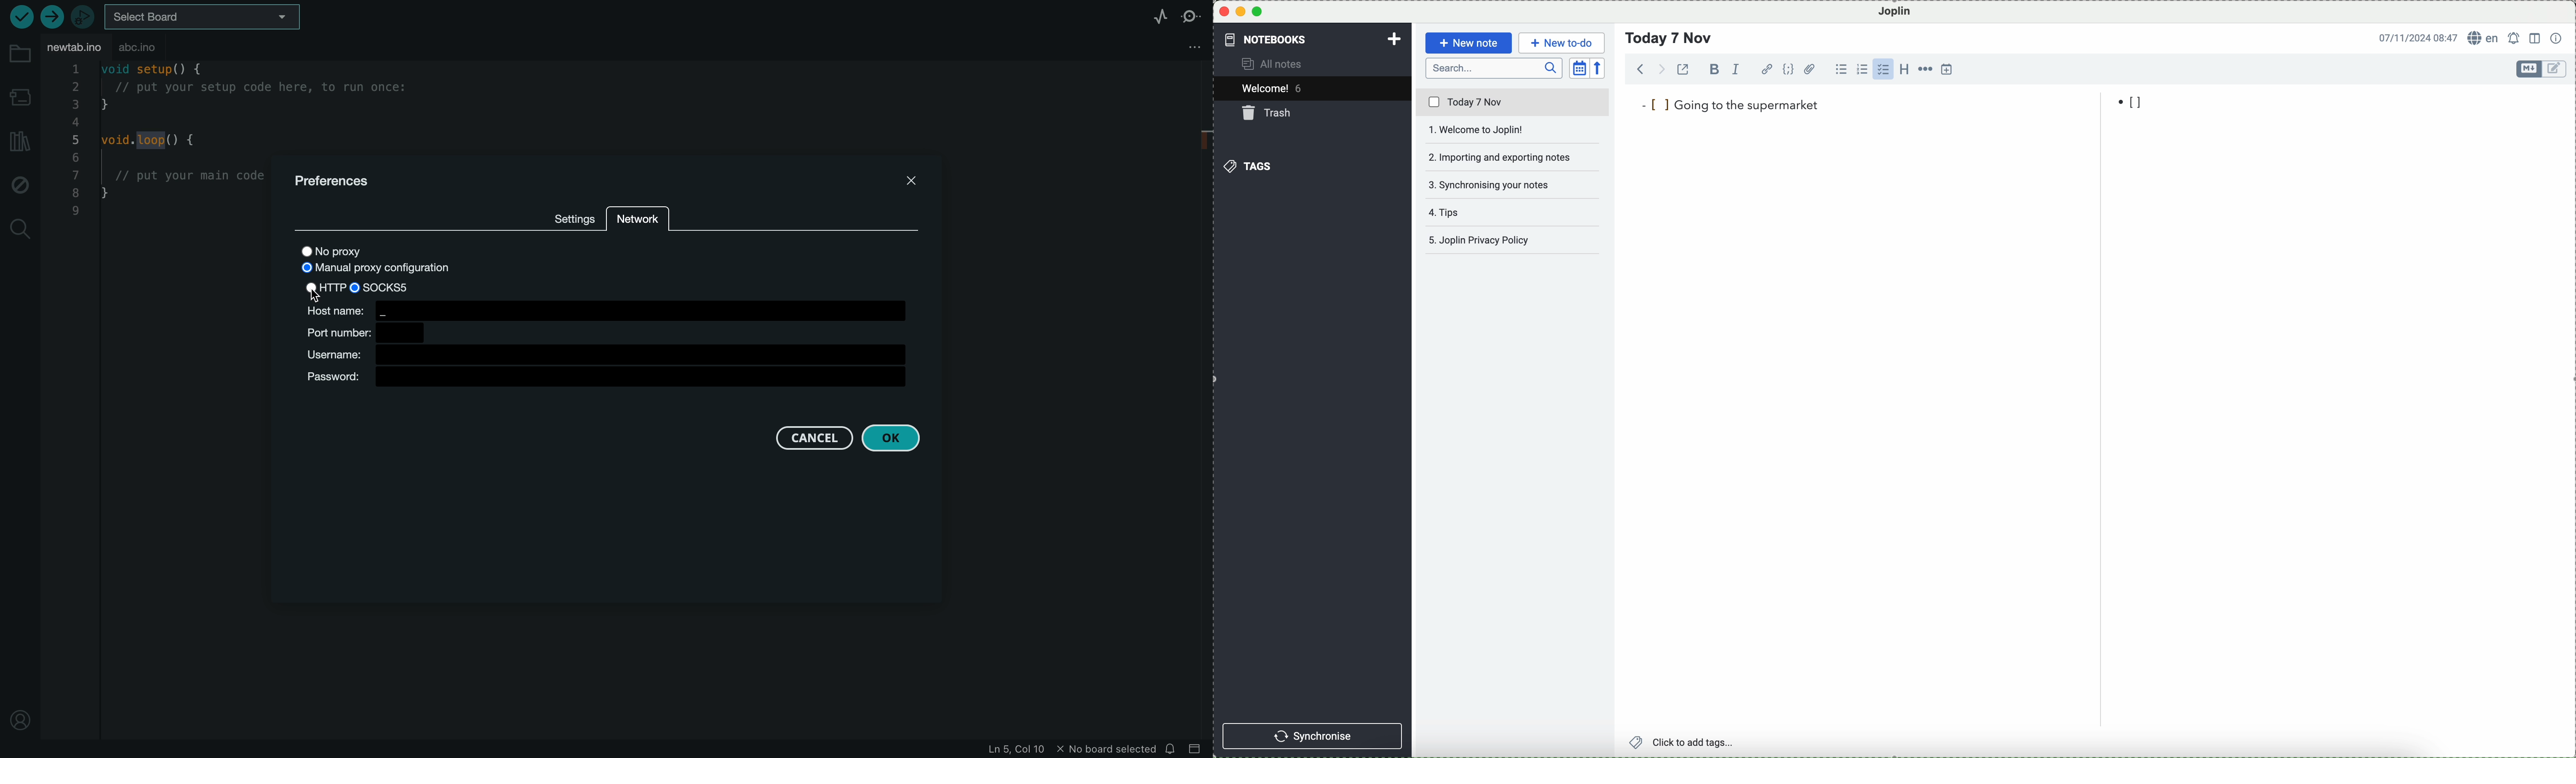  What do you see at coordinates (1660, 69) in the screenshot?
I see `forward` at bounding box center [1660, 69].